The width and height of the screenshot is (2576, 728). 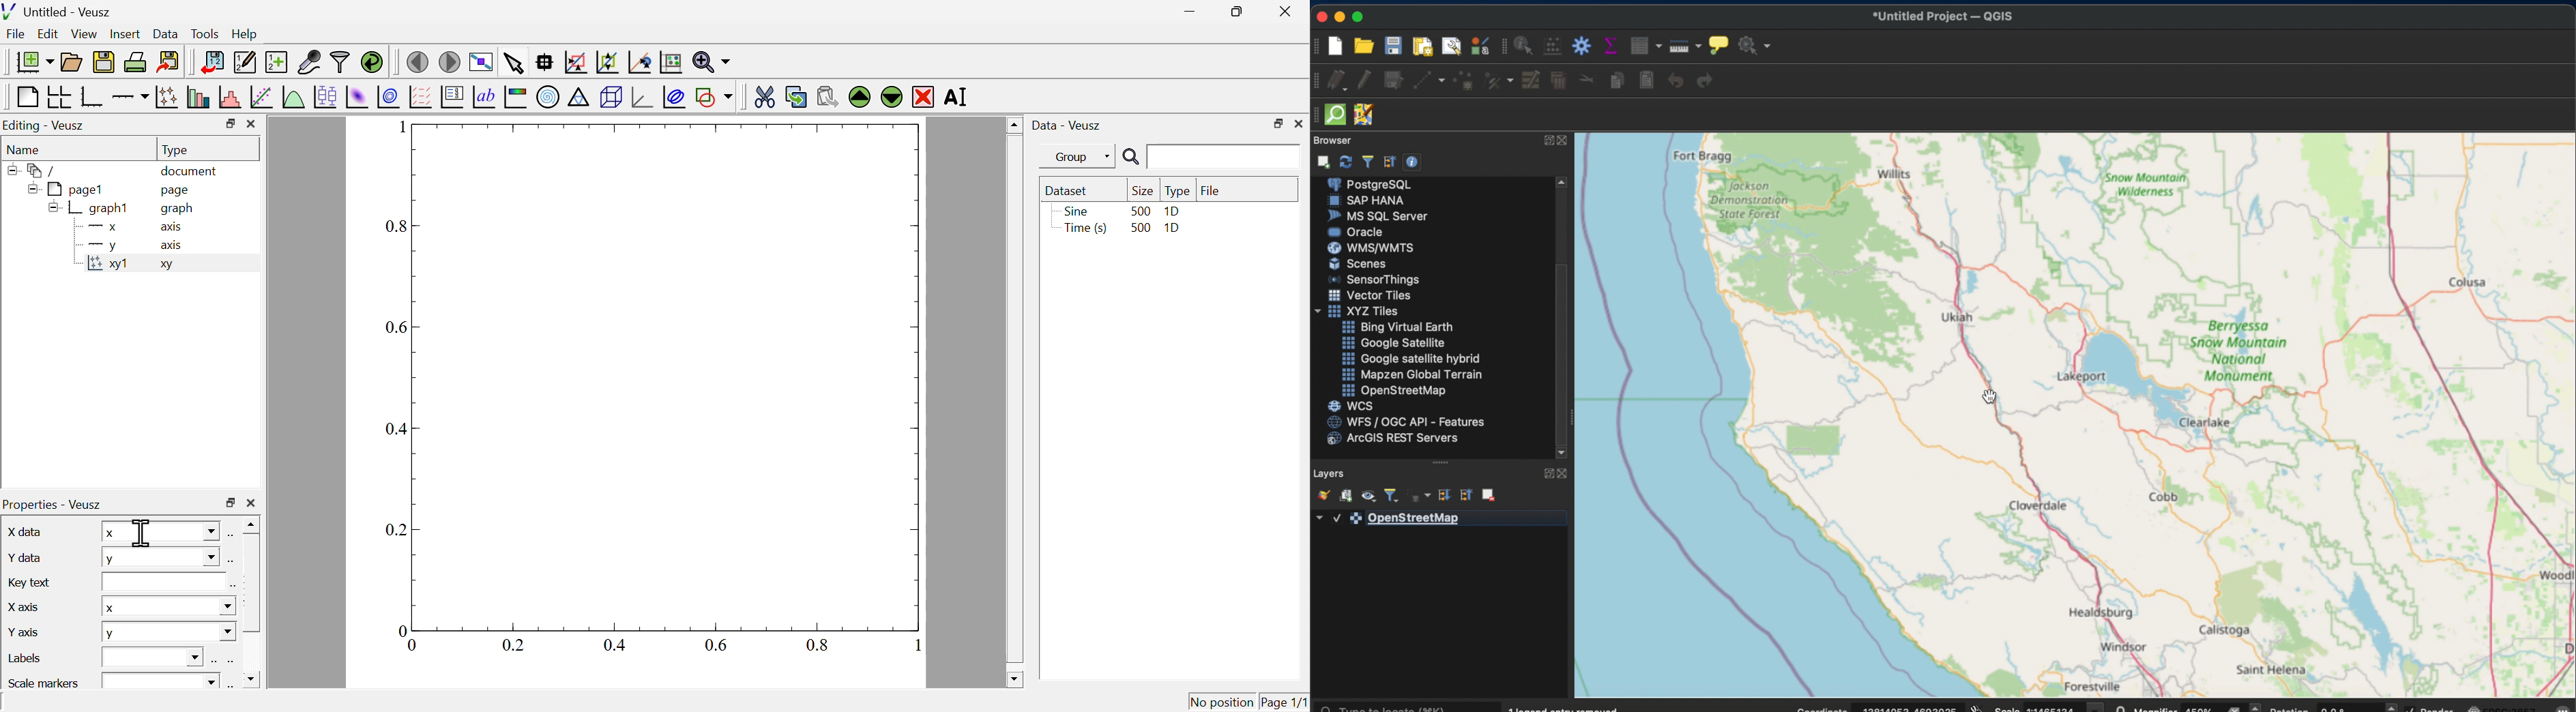 I want to click on print the document, so click(x=136, y=62).